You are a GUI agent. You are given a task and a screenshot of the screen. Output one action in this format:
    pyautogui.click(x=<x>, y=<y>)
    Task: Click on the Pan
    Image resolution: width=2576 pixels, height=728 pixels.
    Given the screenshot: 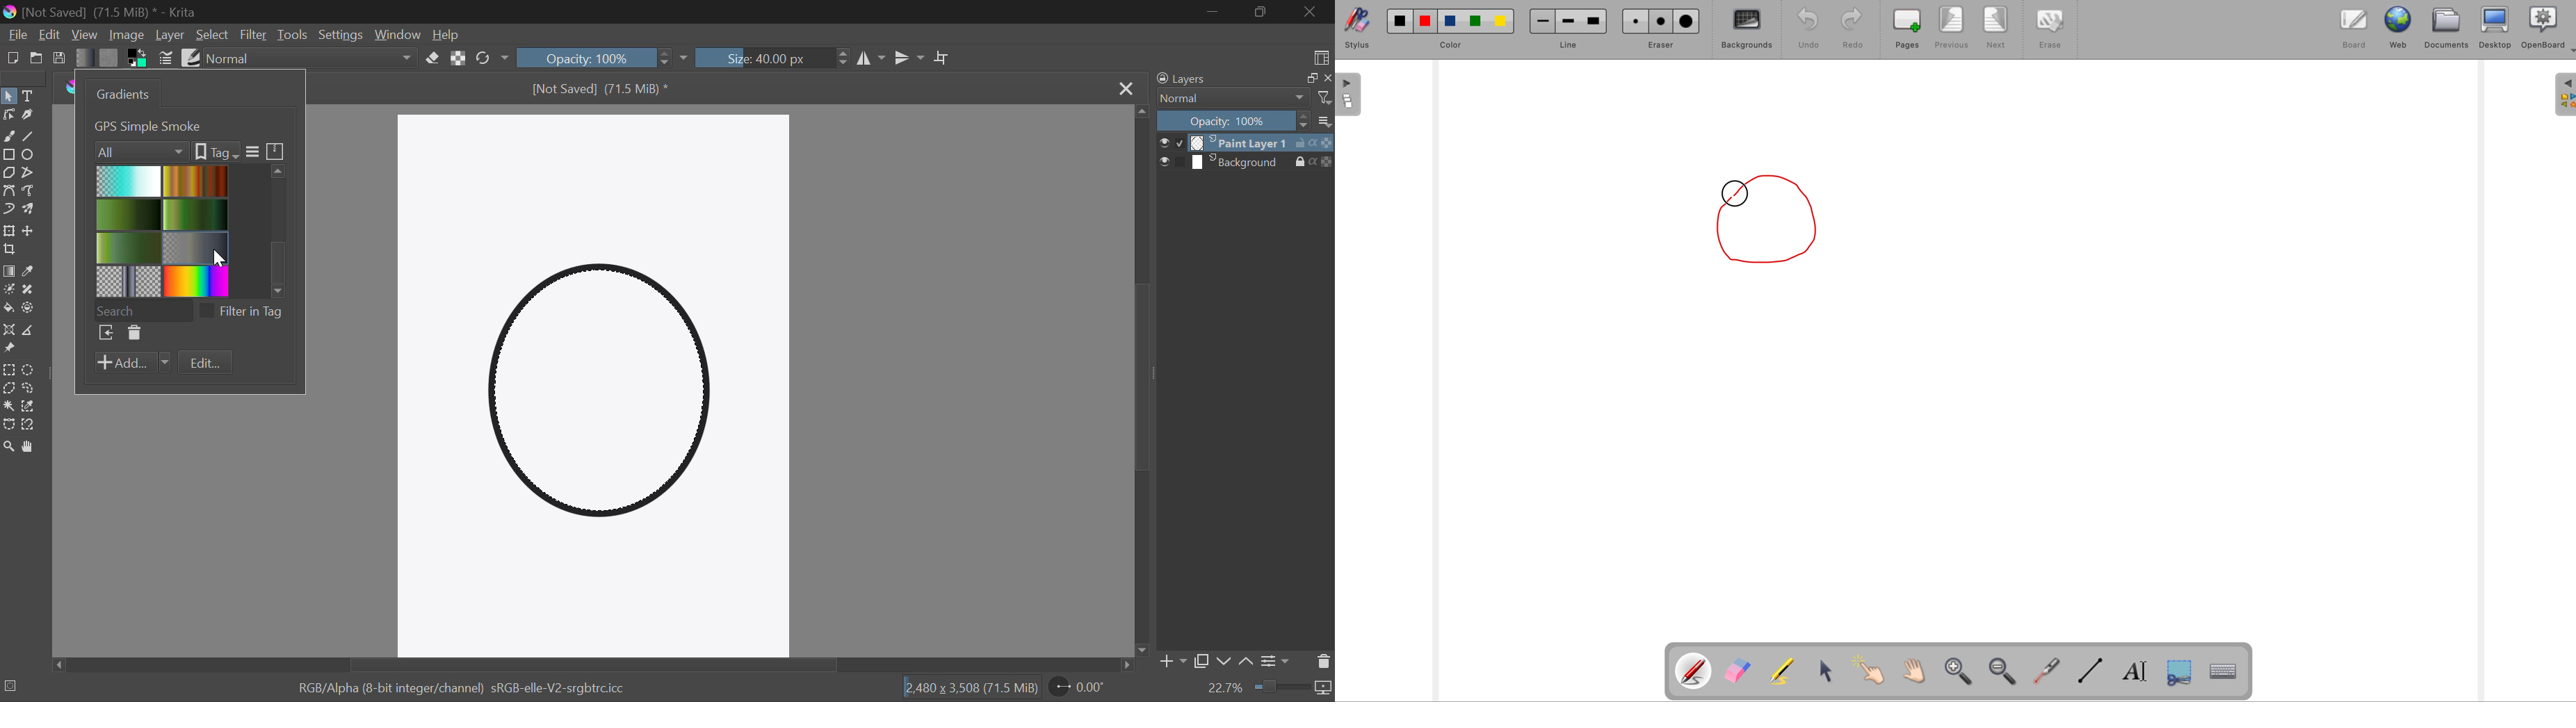 What is the action you would take?
    pyautogui.click(x=31, y=448)
    